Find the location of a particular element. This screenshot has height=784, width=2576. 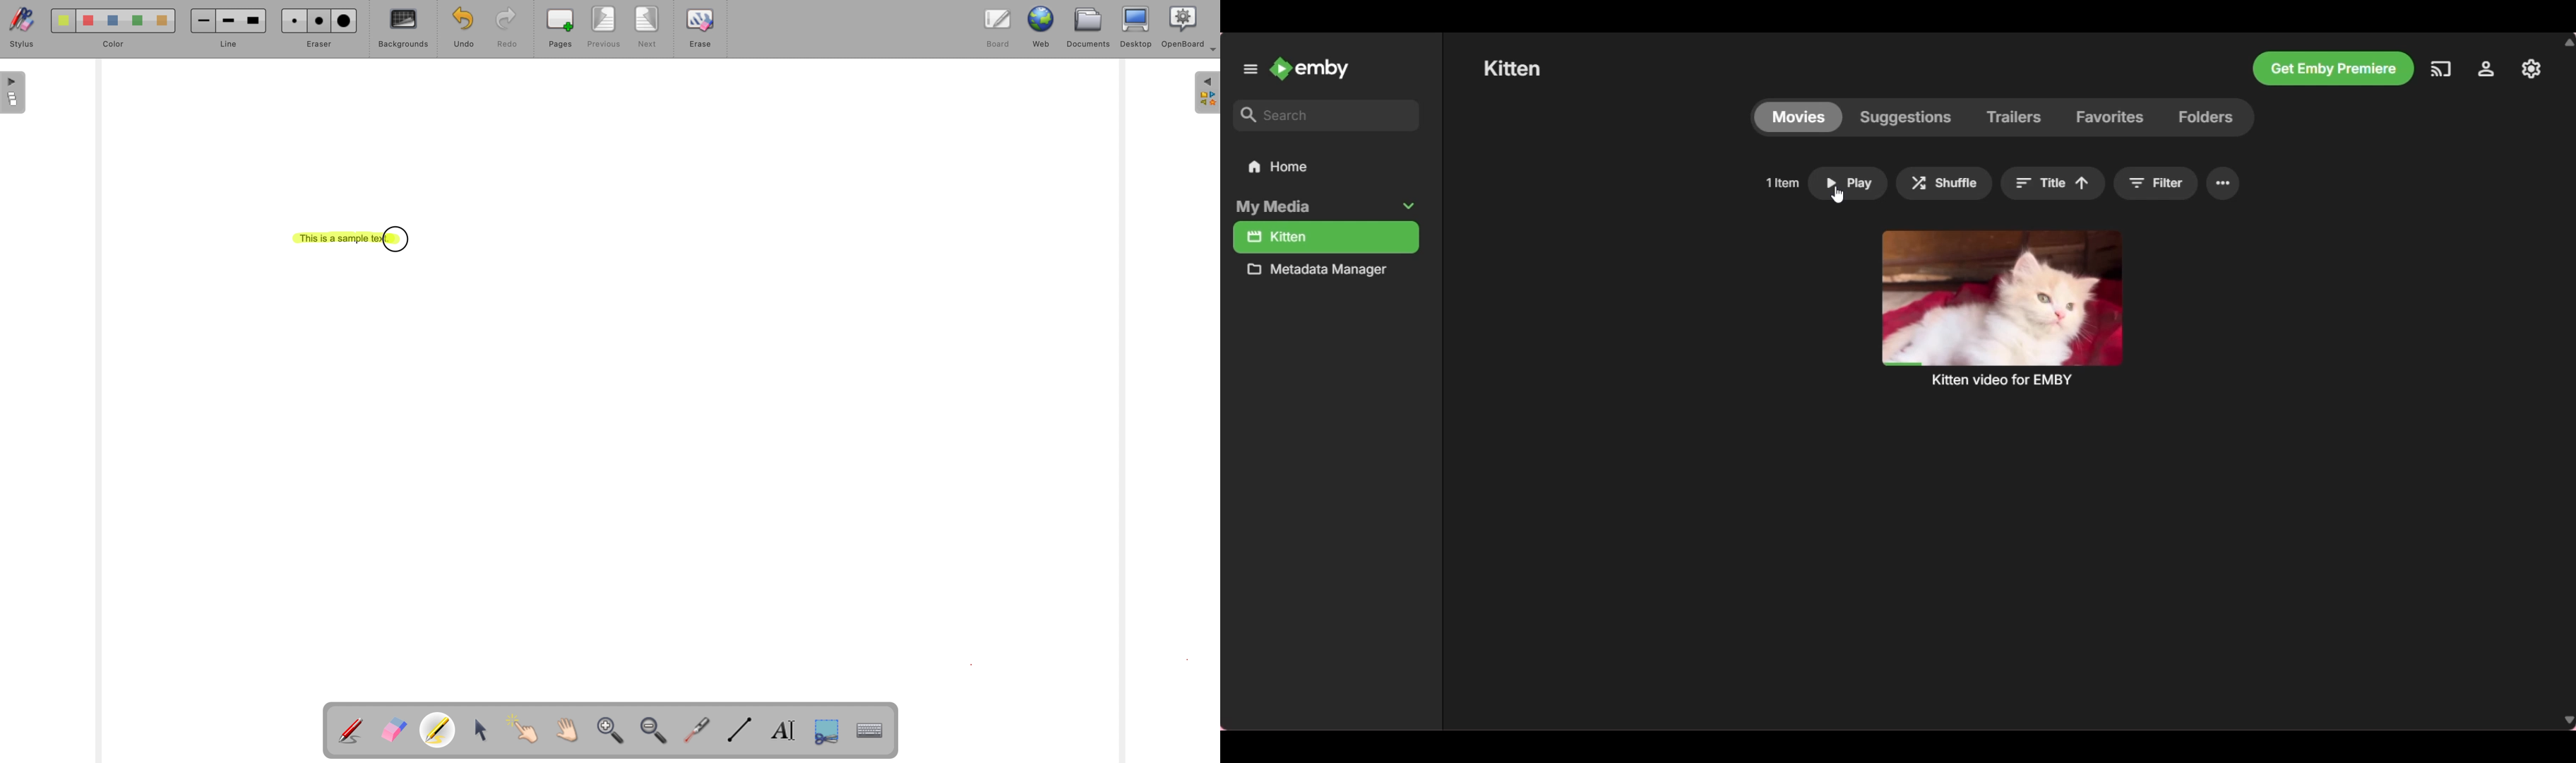

line is located at coordinates (229, 45).